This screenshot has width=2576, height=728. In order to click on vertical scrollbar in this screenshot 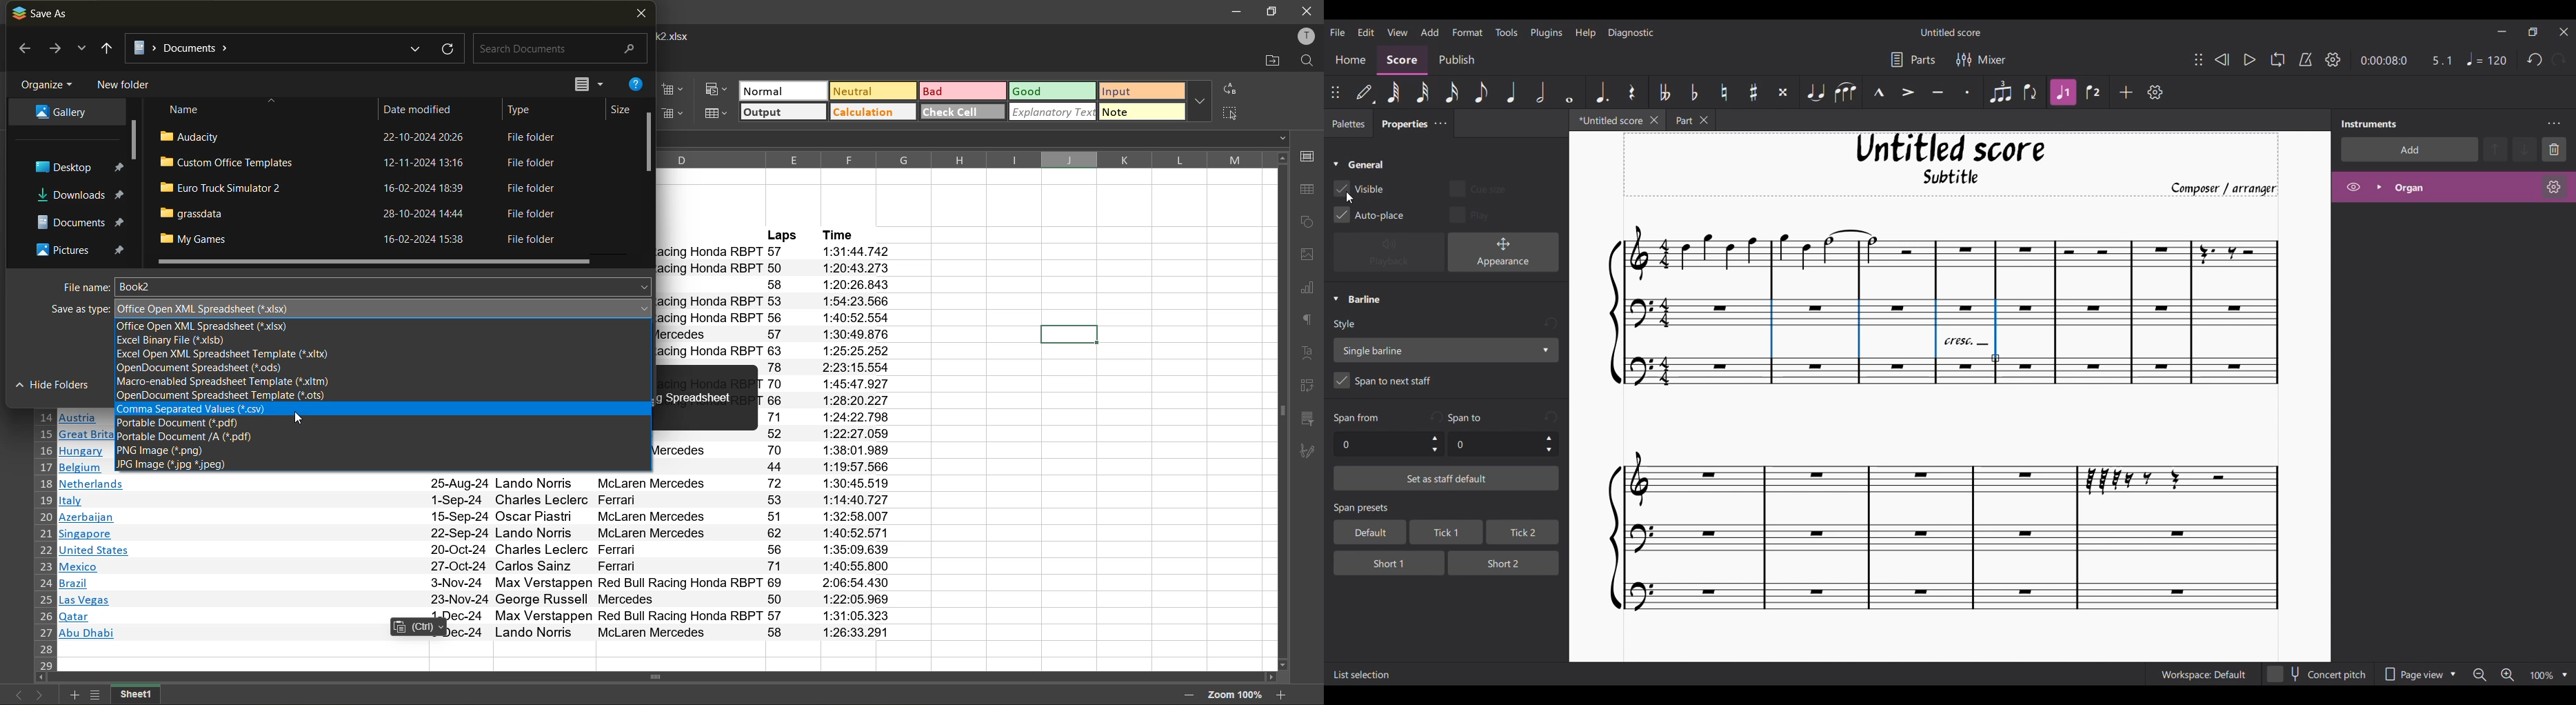, I will do `click(1280, 411)`.